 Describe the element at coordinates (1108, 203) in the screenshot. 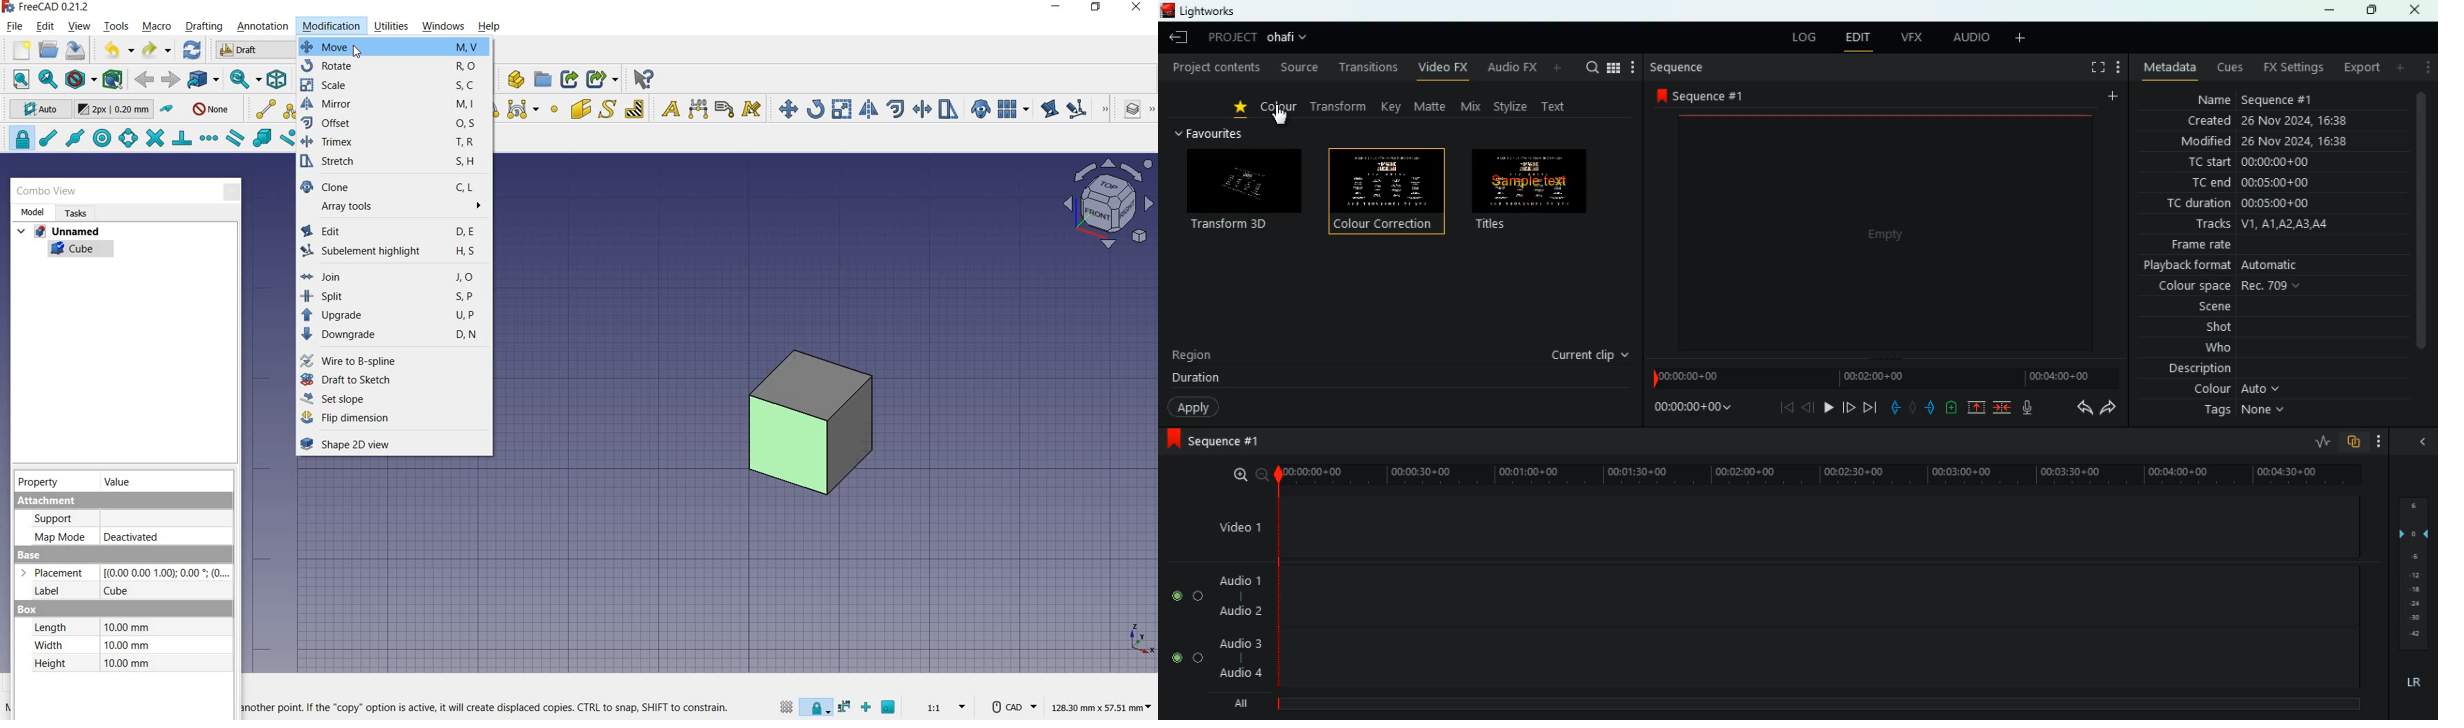

I see `view plane options` at that location.